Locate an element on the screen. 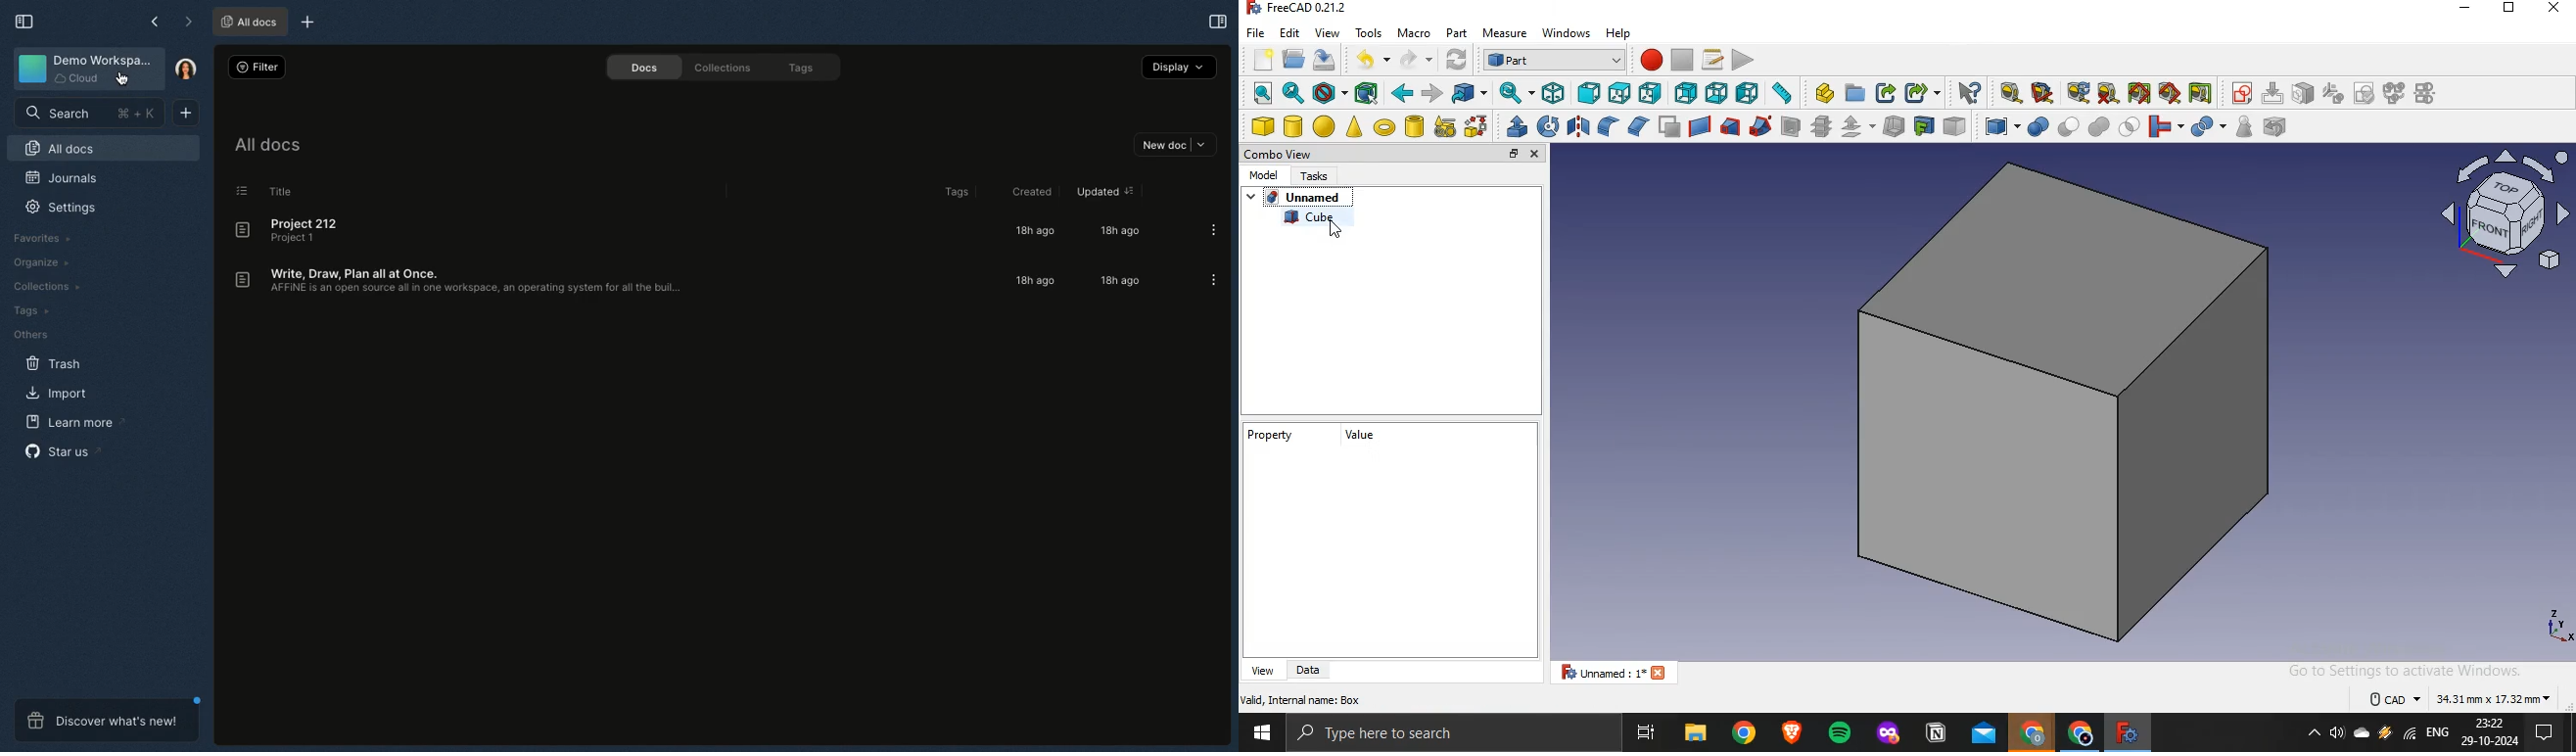 The width and height of the screenshot is (2576, 756). Collections is located at coordinates (719, 67).